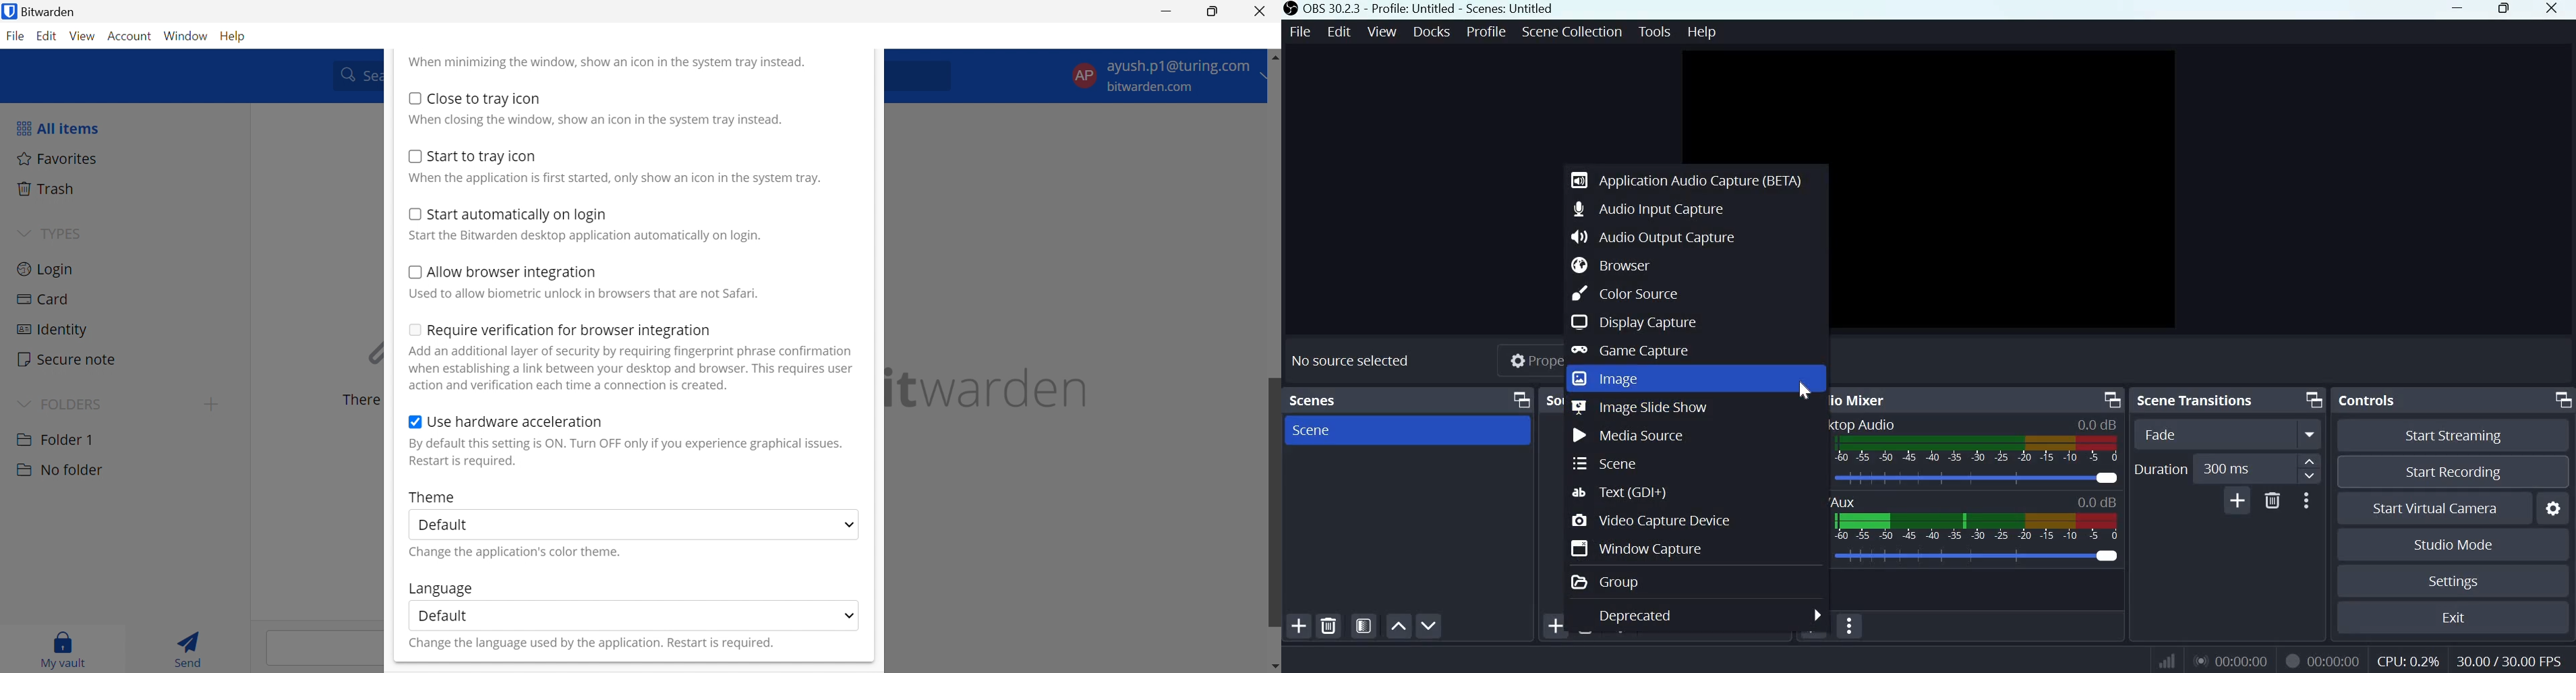  I want to click on Audio Slider, so click(1979, 557).